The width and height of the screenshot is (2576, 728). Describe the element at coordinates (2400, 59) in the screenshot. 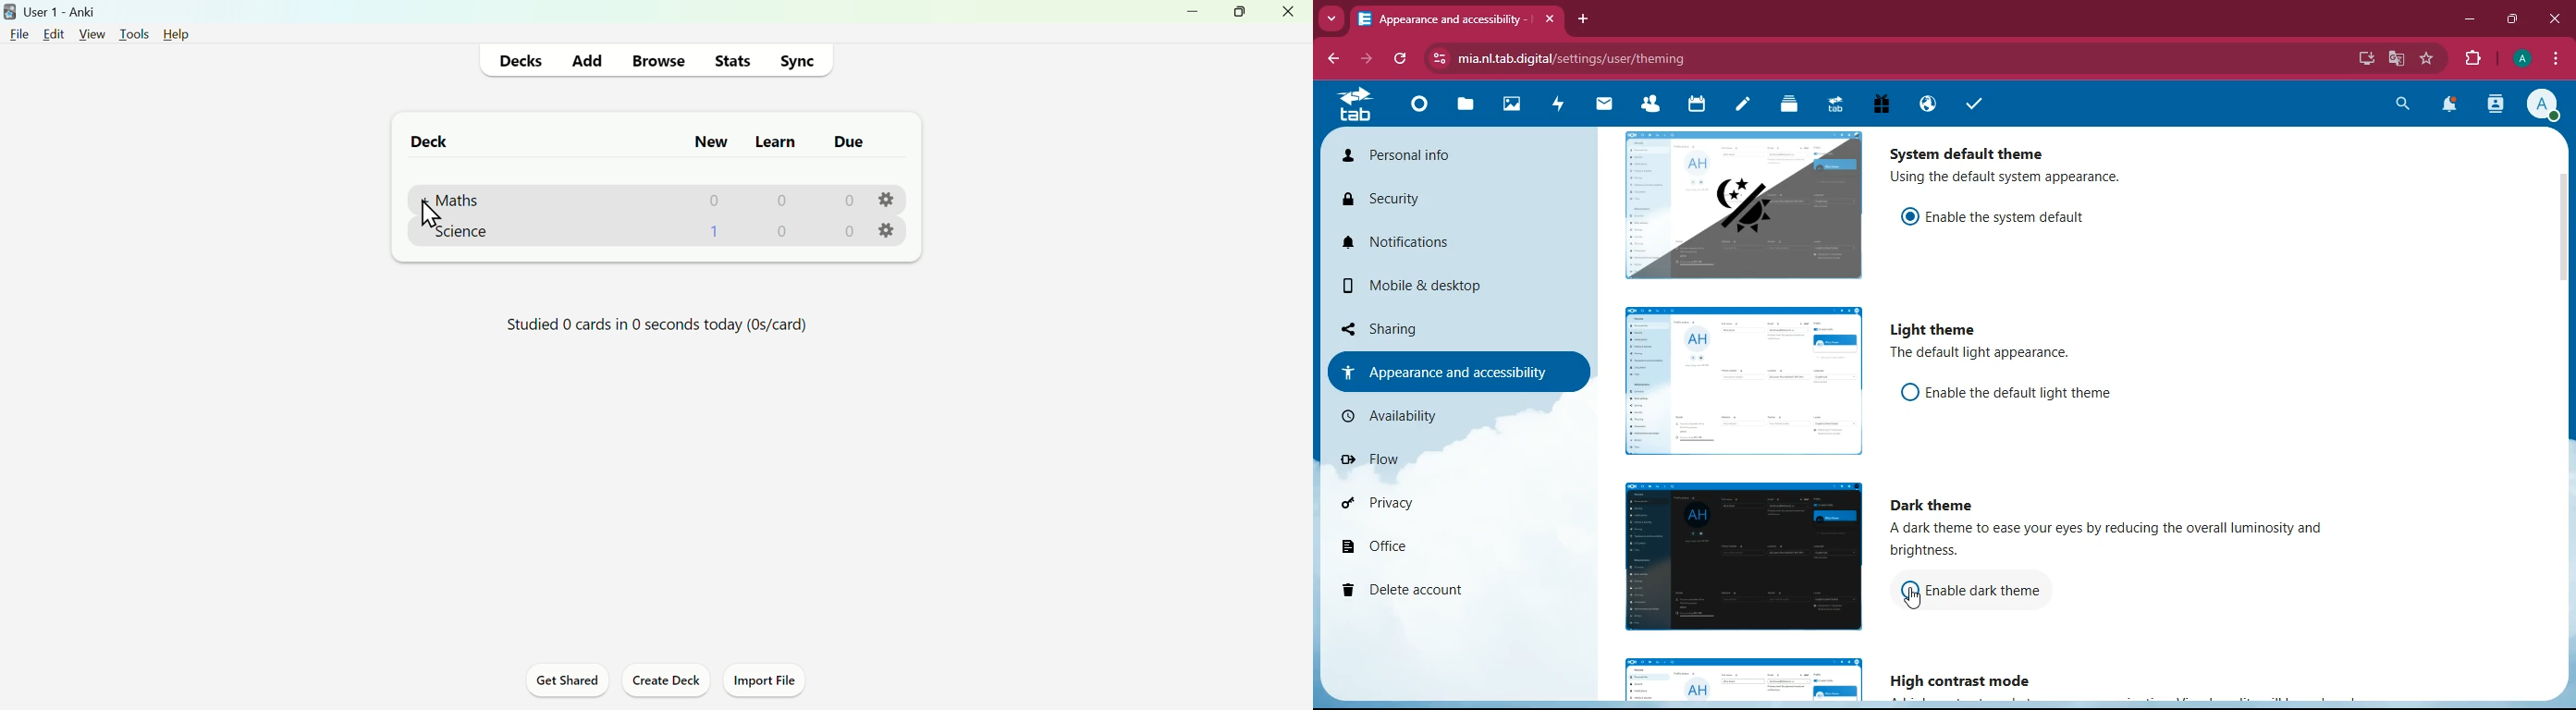

I see `google translate` at that location.